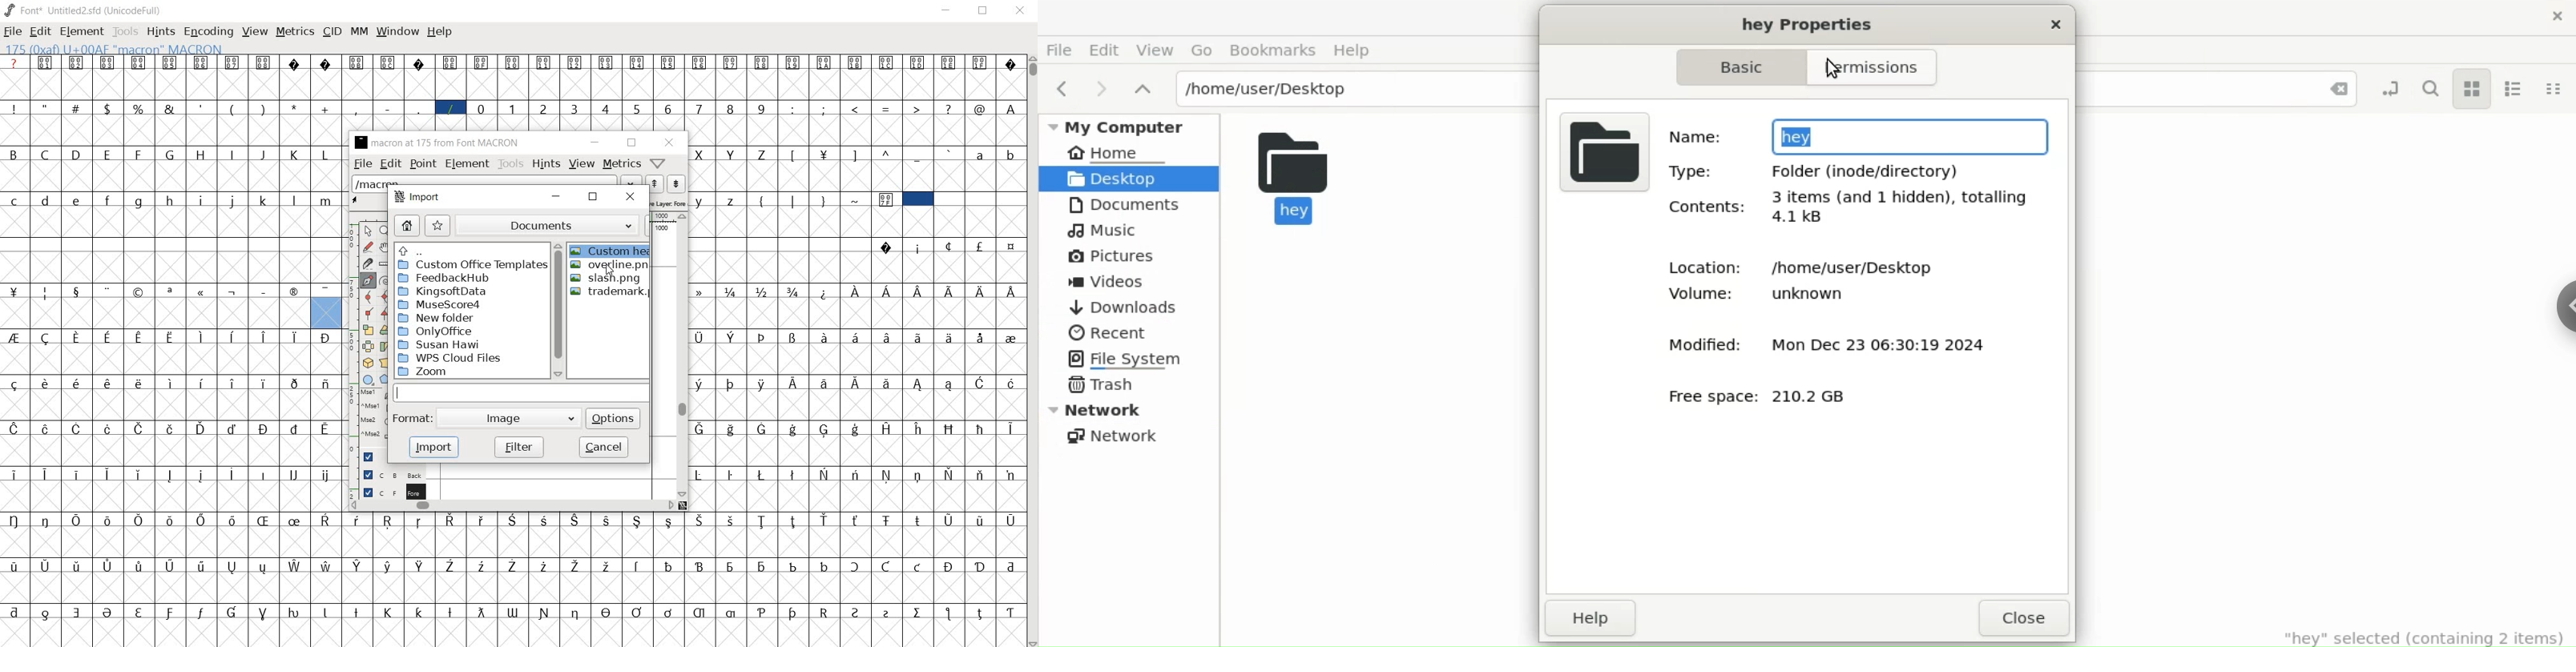 The height and width of the screenshot is (672, 2576). What do you see at coordinates (139, 62) in the screenshot?
I see `Symbol` at bounding box center [139, 62].